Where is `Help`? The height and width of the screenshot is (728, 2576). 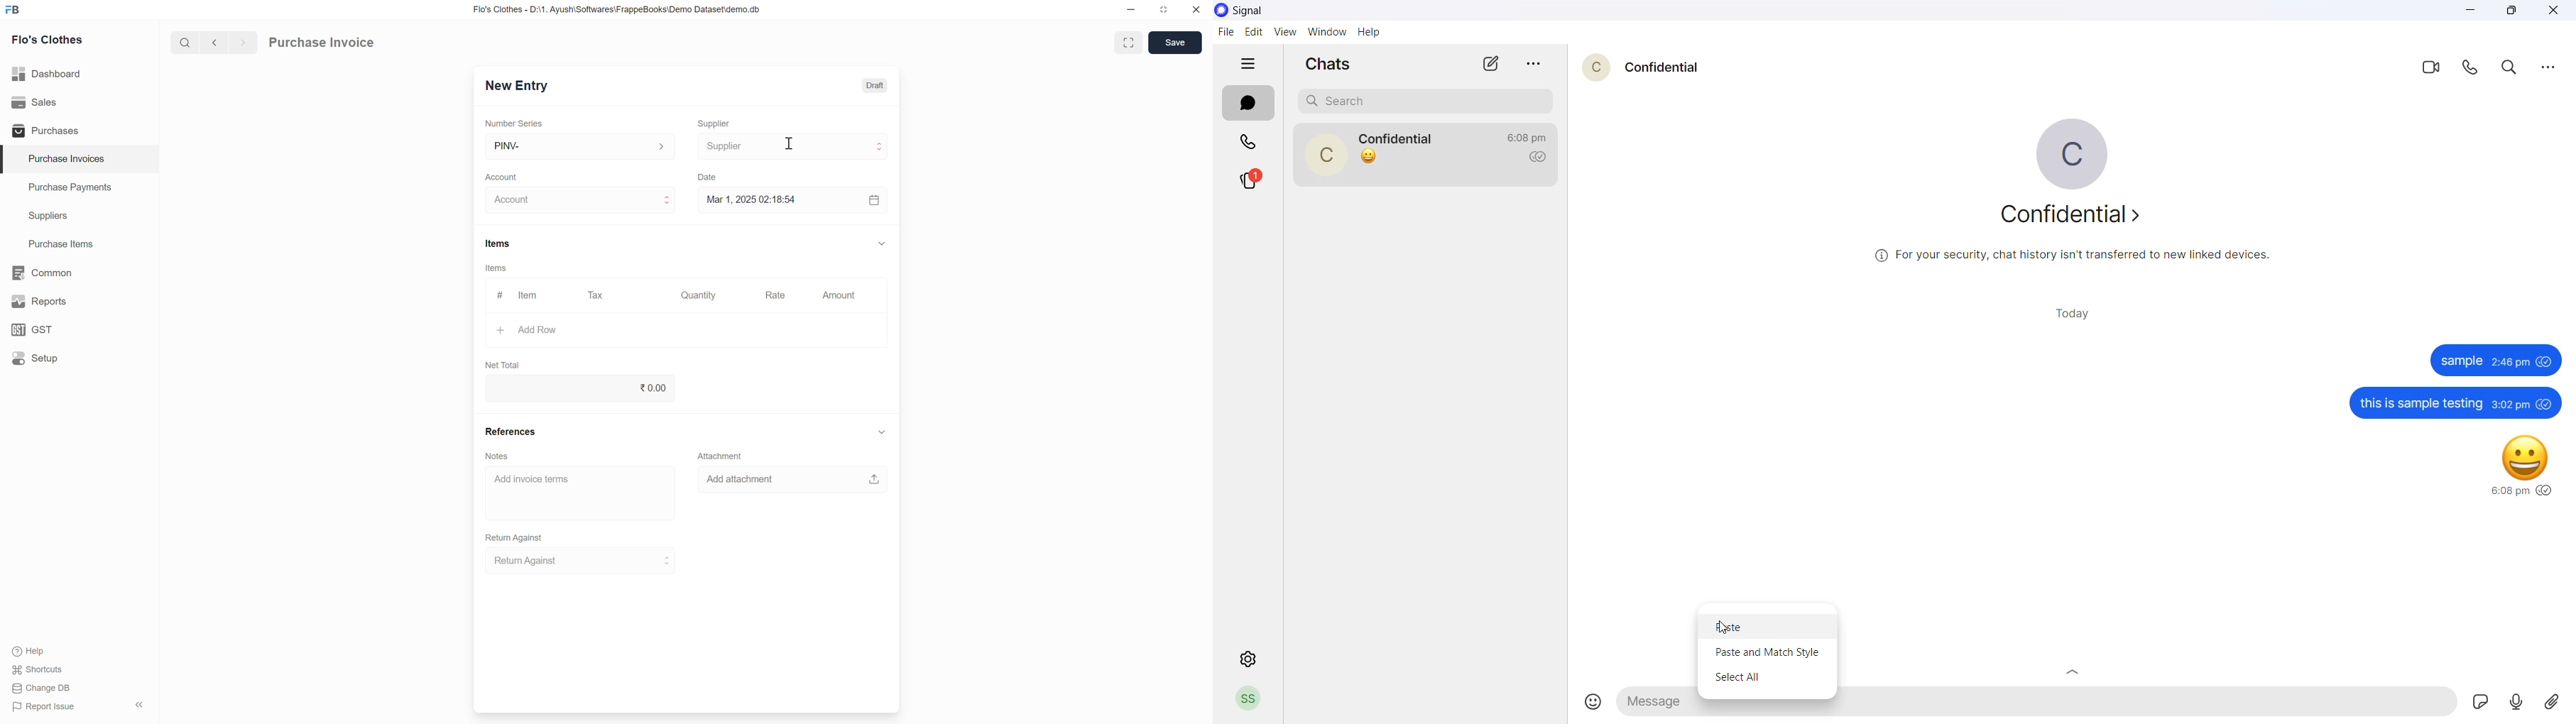 Help is located at coordinates (33, 651).